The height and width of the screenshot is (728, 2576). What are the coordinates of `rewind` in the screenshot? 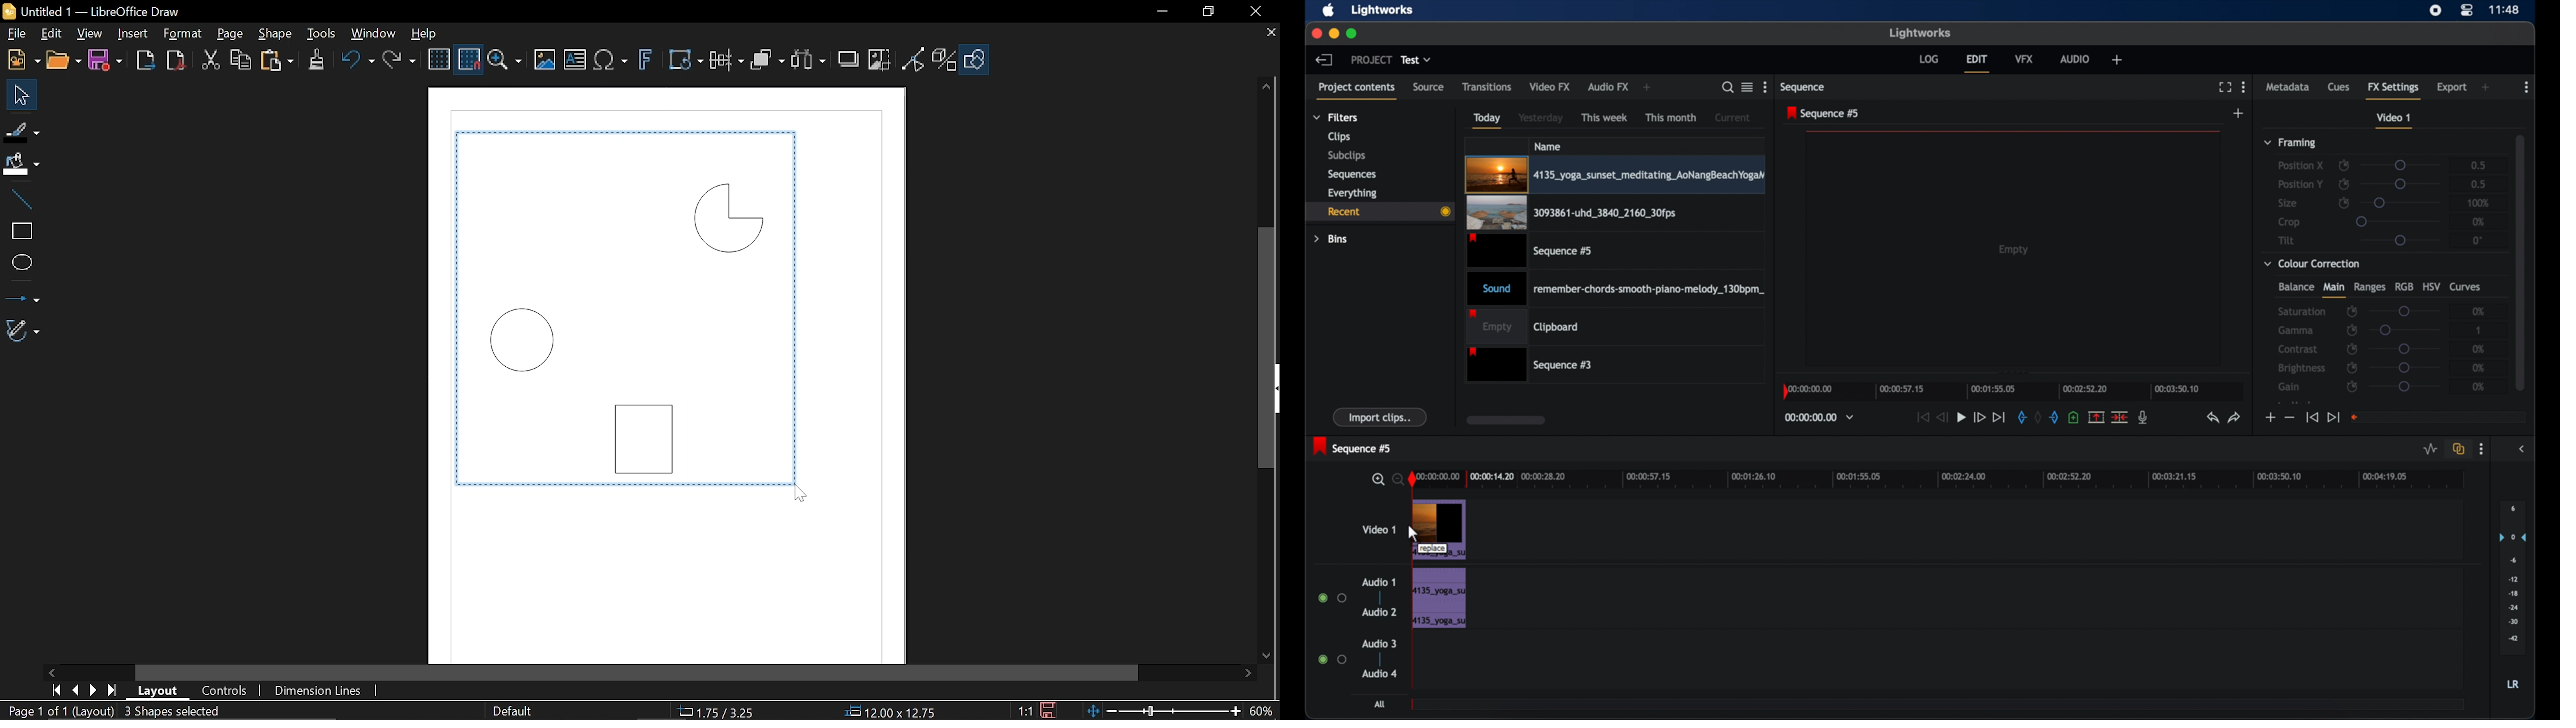 It's located at (1943, 417).